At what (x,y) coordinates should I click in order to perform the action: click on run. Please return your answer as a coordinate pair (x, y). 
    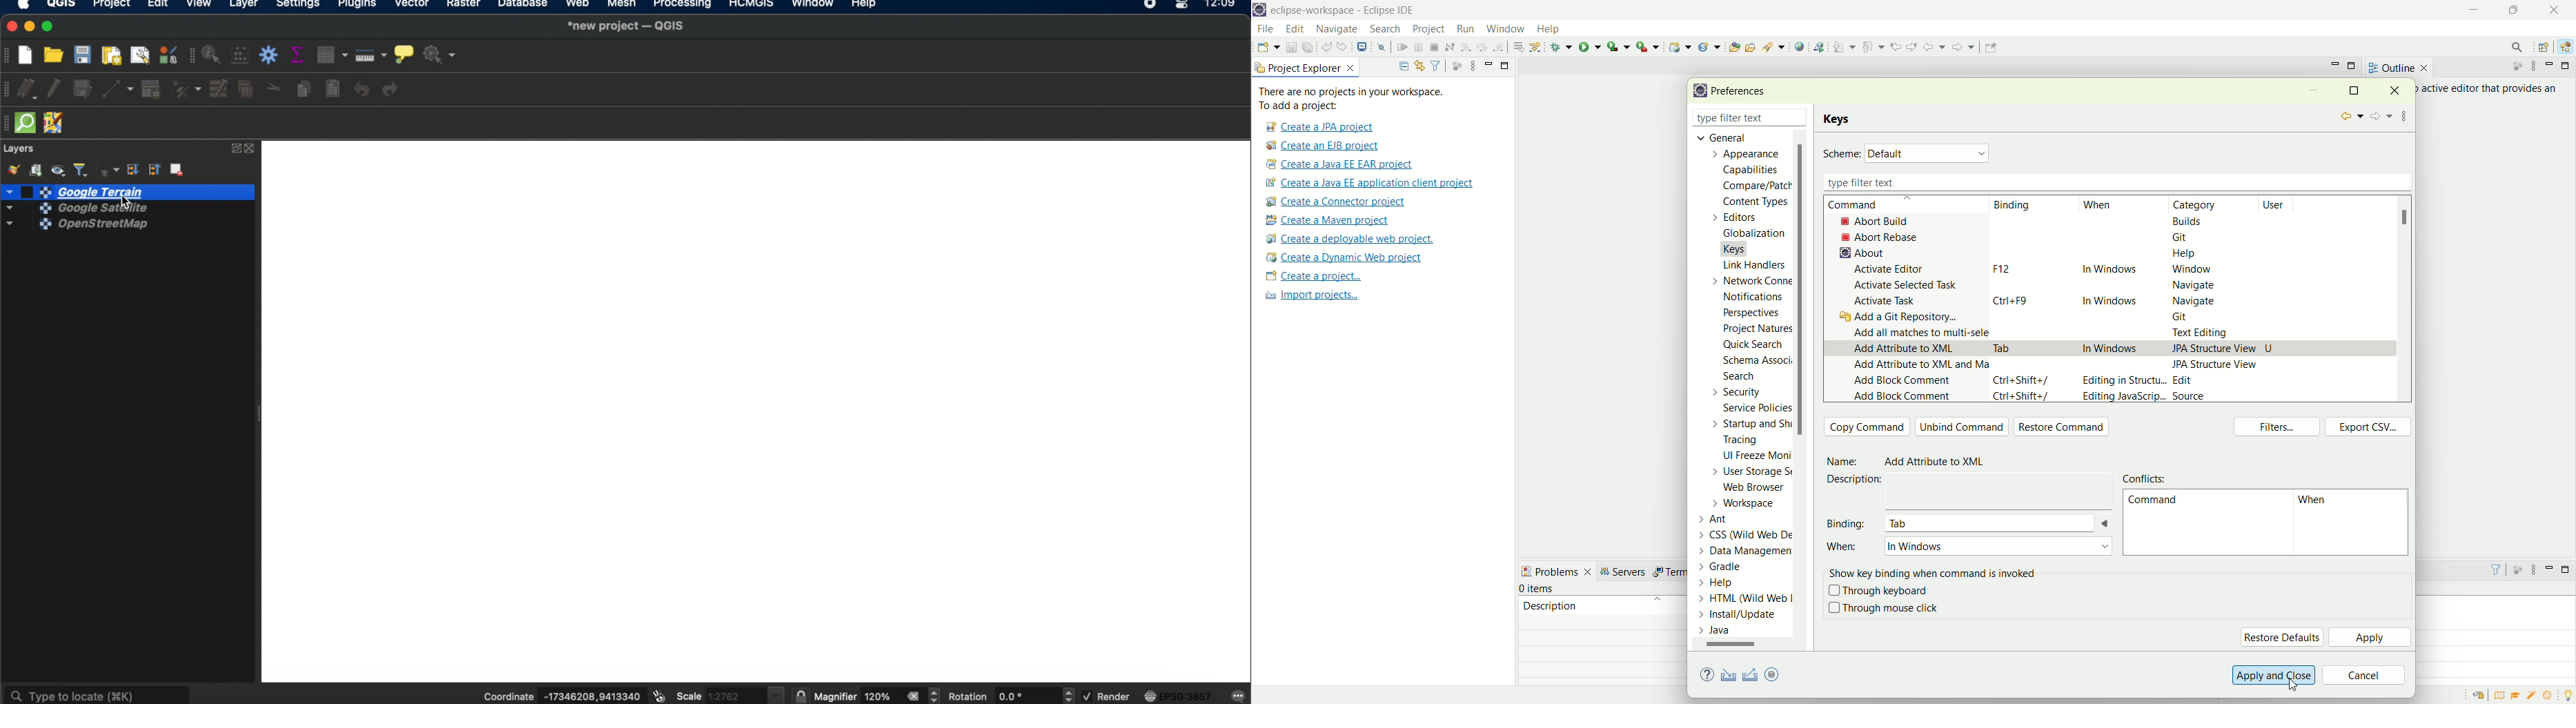
    Looking at the image, I should click on (1590, 46).